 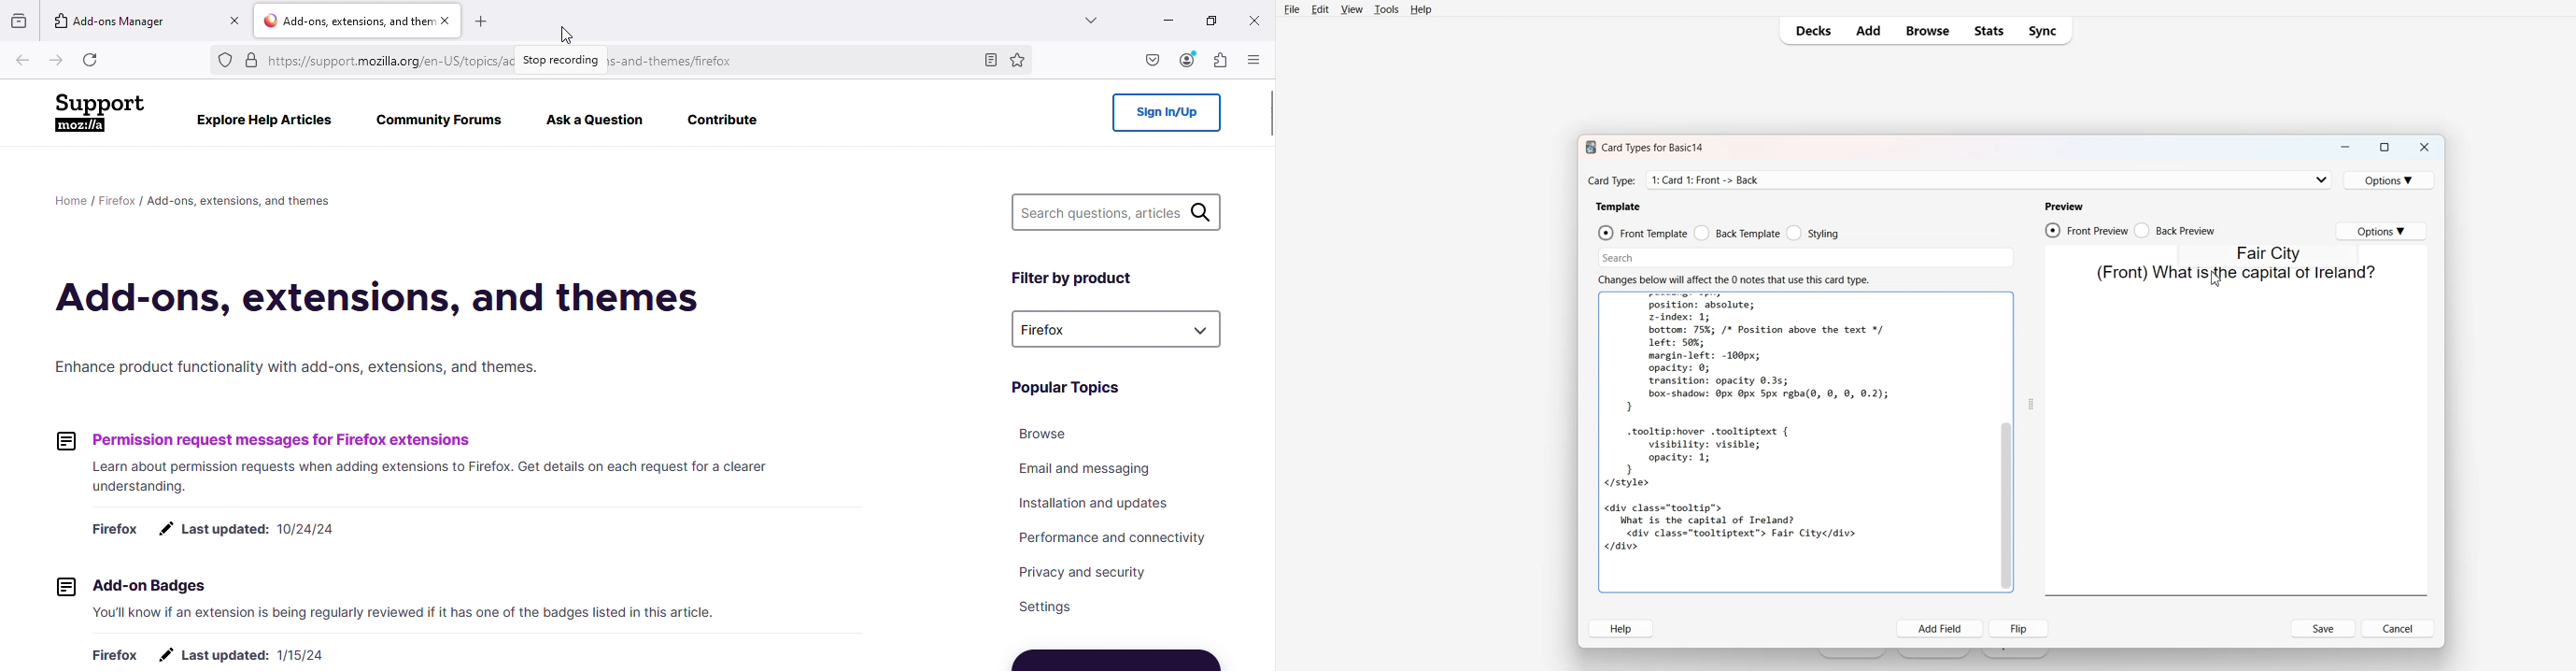 What do you see at coordinates (2032, 403) in the screenshot?
I see `Drag handle` at bounding box center [2032, 403].